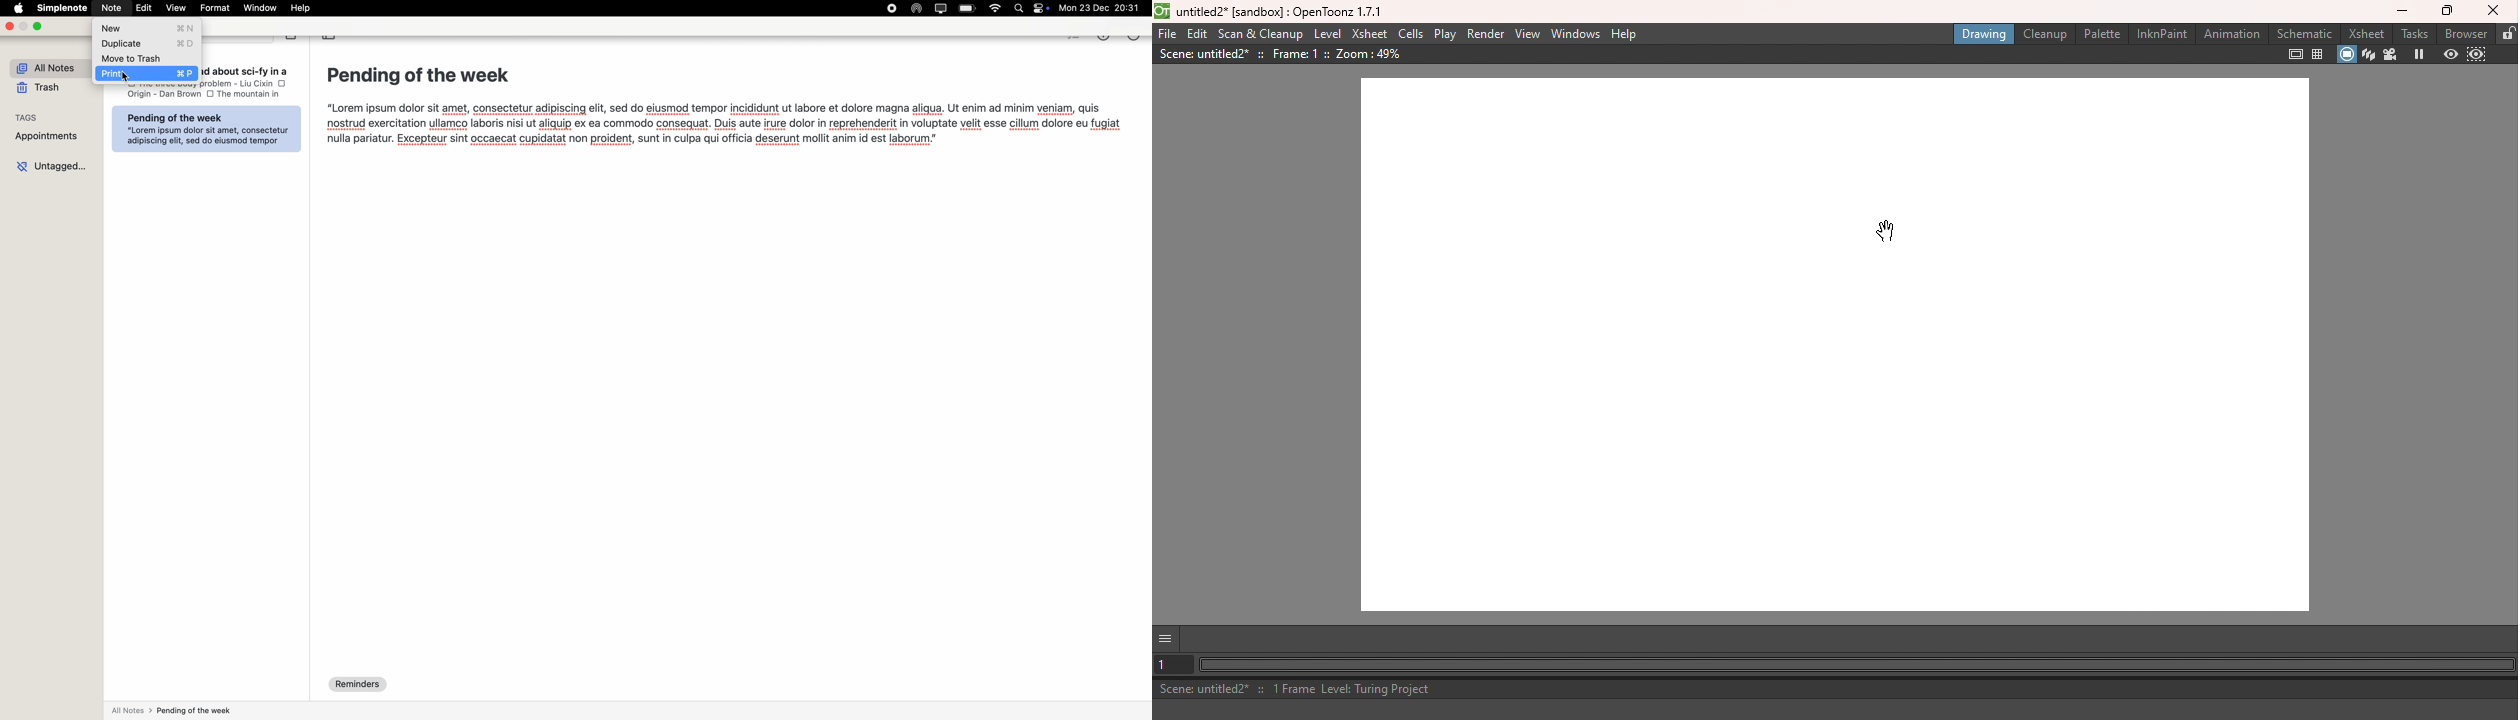 The image size is (2520, 728). I want to click on appointments, so click(48, 141).